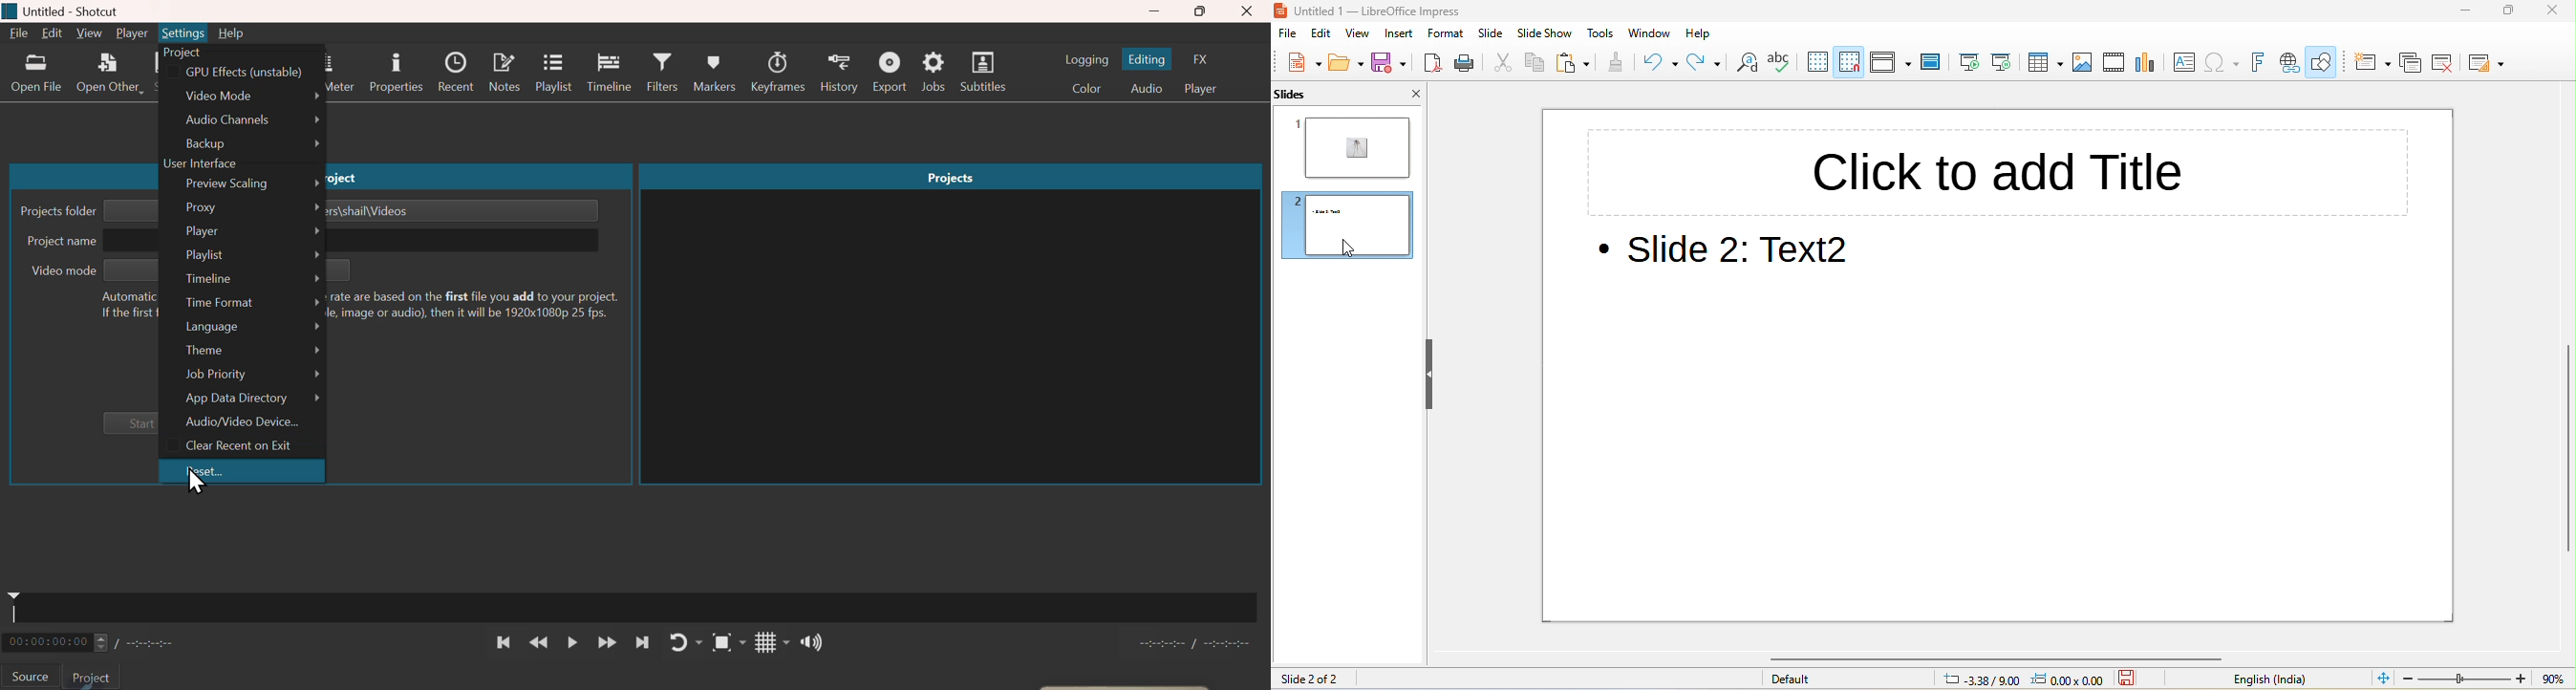 Image resolution: width=2576 pixels, height=700 pixels. I want to click on new, so click(1299, 64).